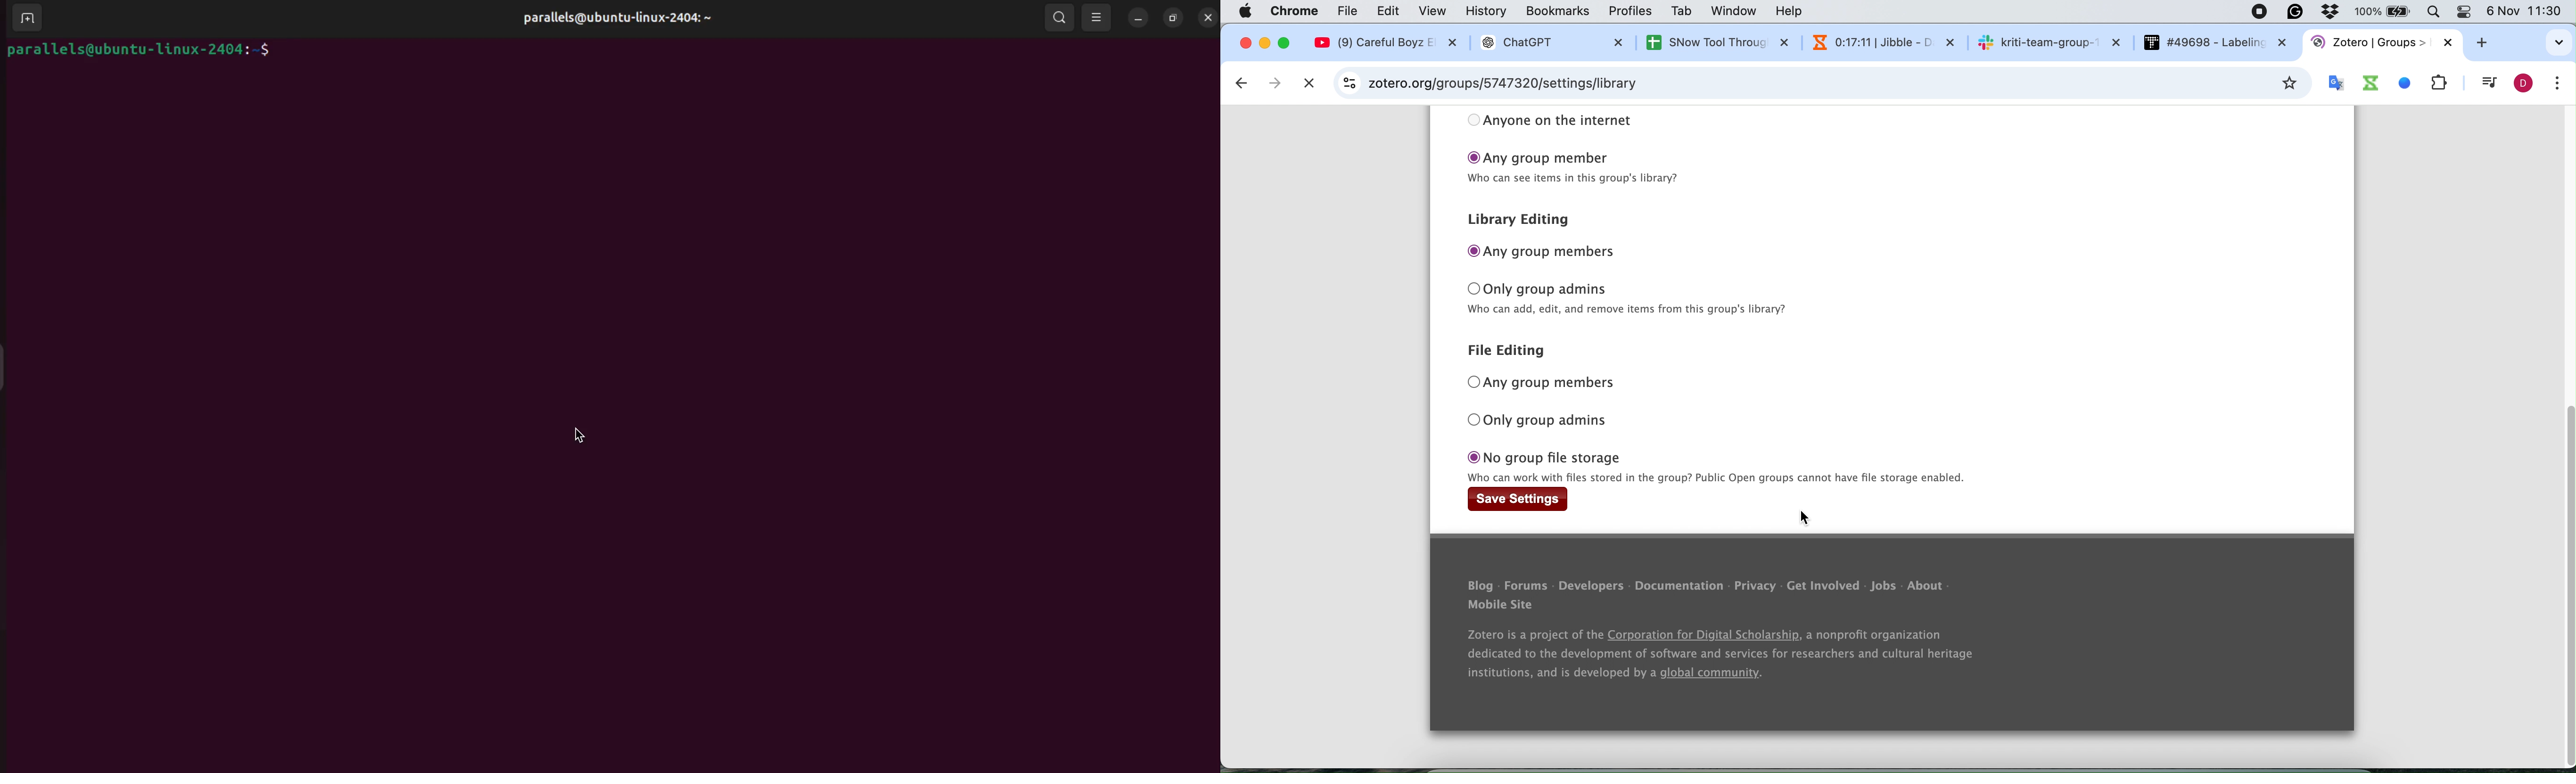 The image size is (2576, 784). What do you see at coordinates (1632, 10) in the screenshot?
I see `profiles` at bounding box center [1632, 10].